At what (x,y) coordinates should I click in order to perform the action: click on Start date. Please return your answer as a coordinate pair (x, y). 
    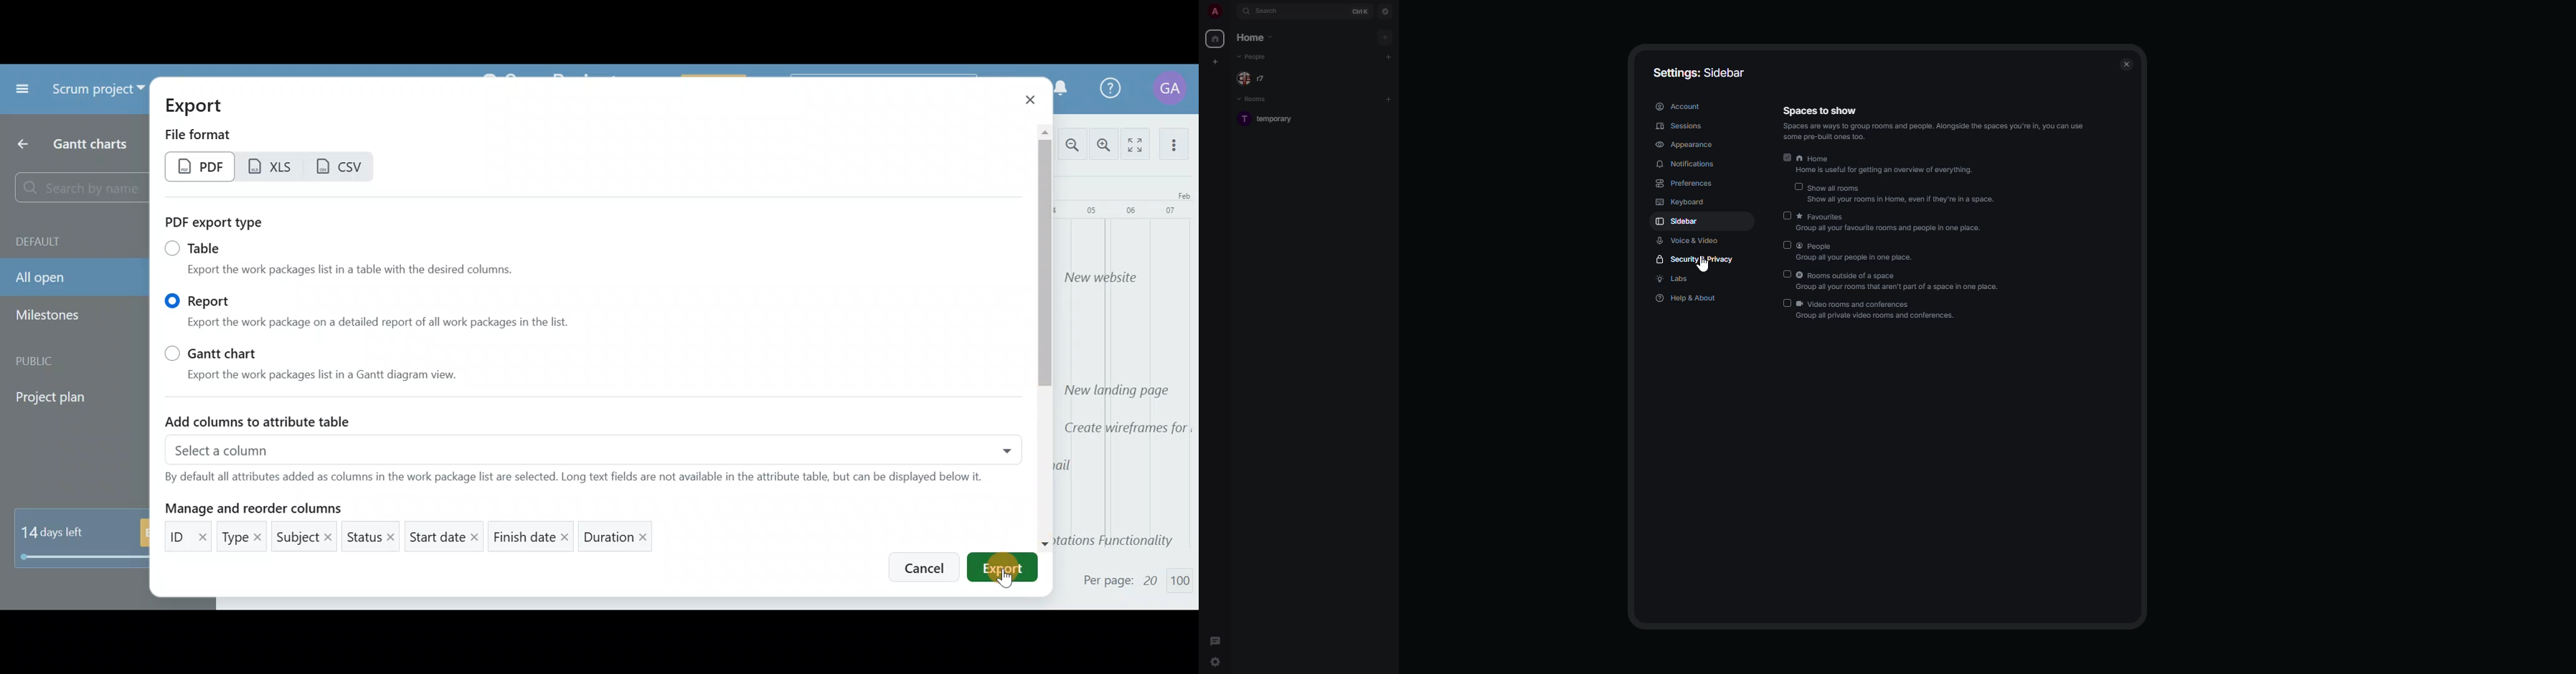
    Looking at the image, I should click on (443, 537).